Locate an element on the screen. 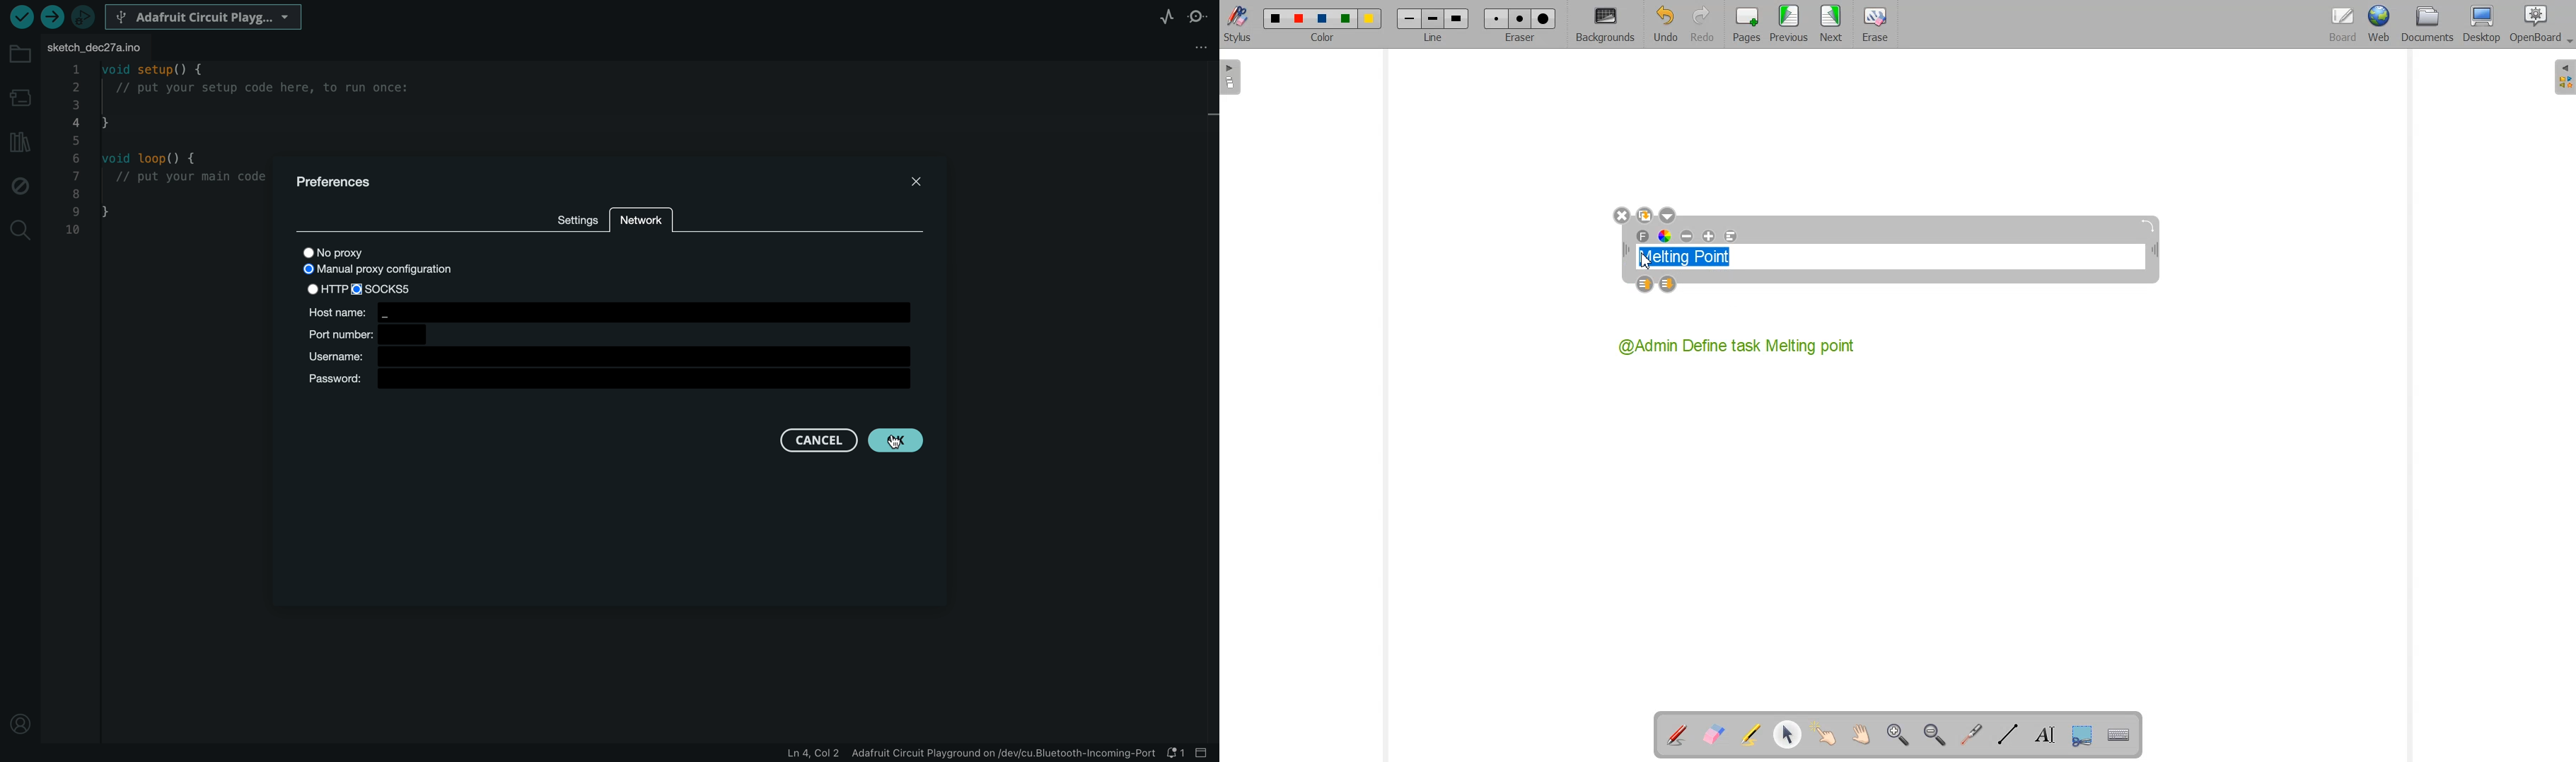 This screenshot has height=784, width=2576. Redo is located at coordinates (1702, 24).